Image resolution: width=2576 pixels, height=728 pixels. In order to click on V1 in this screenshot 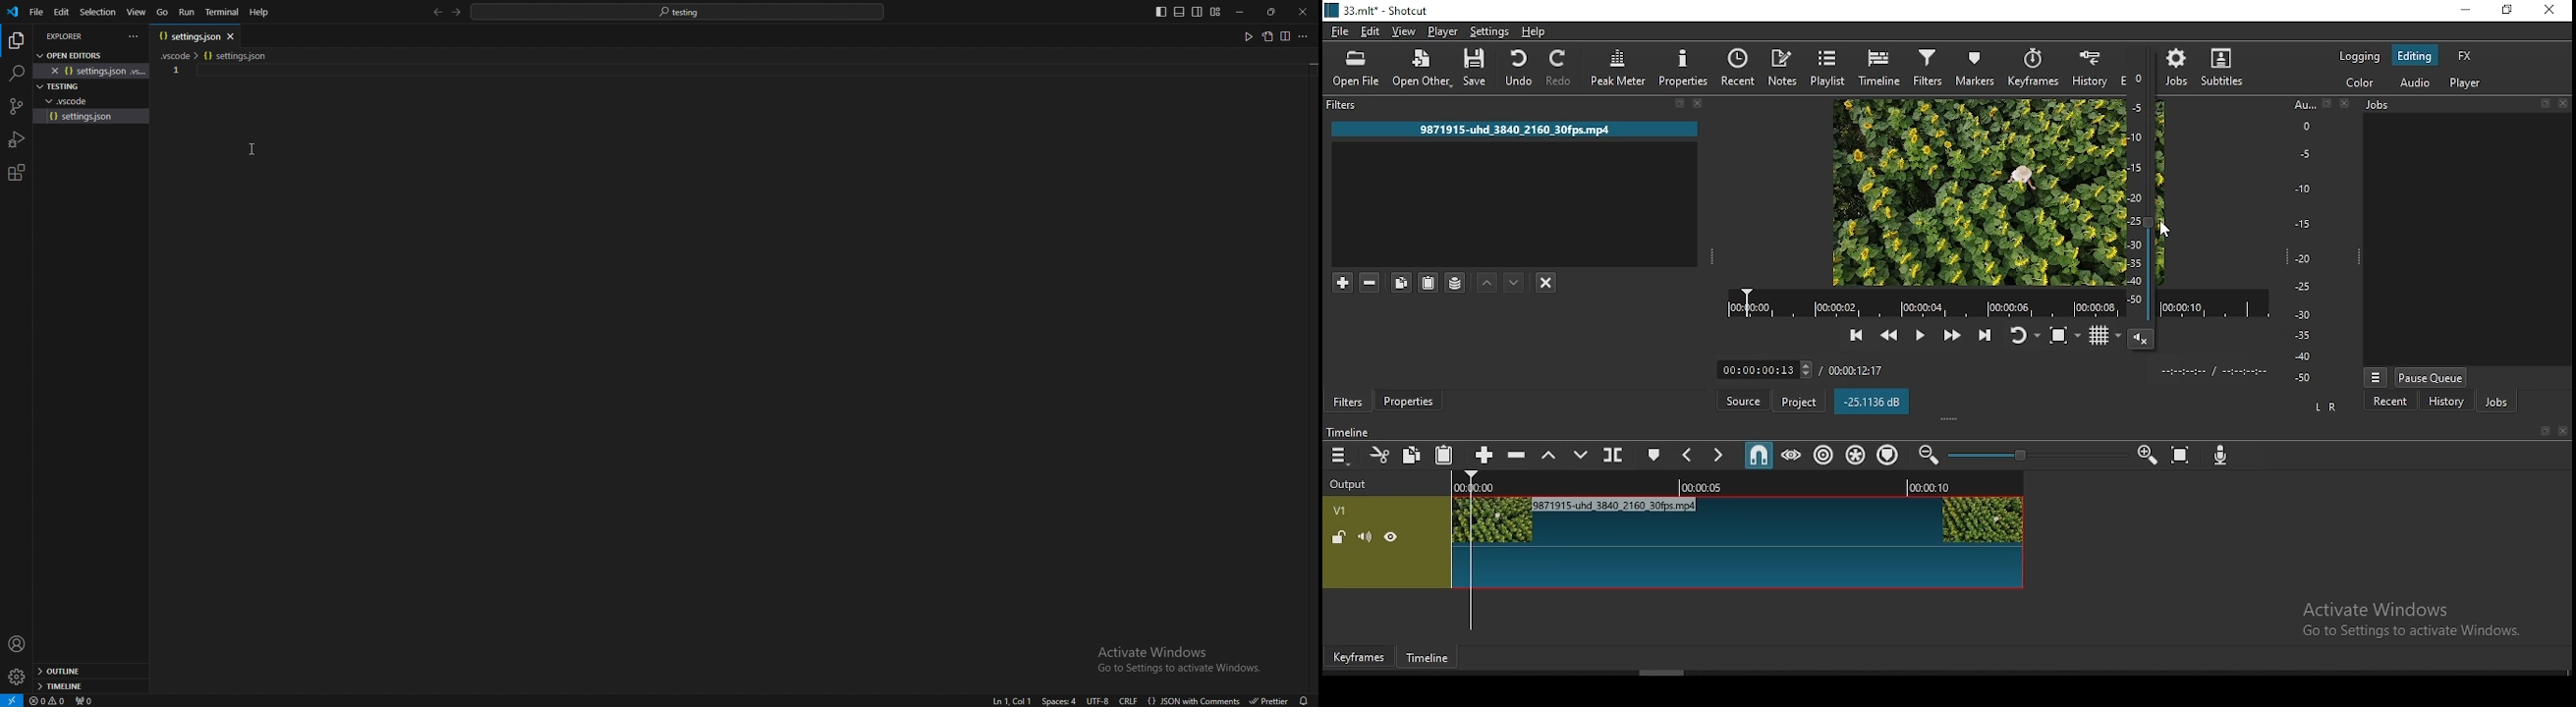, I will do `click(1341, 511)`.